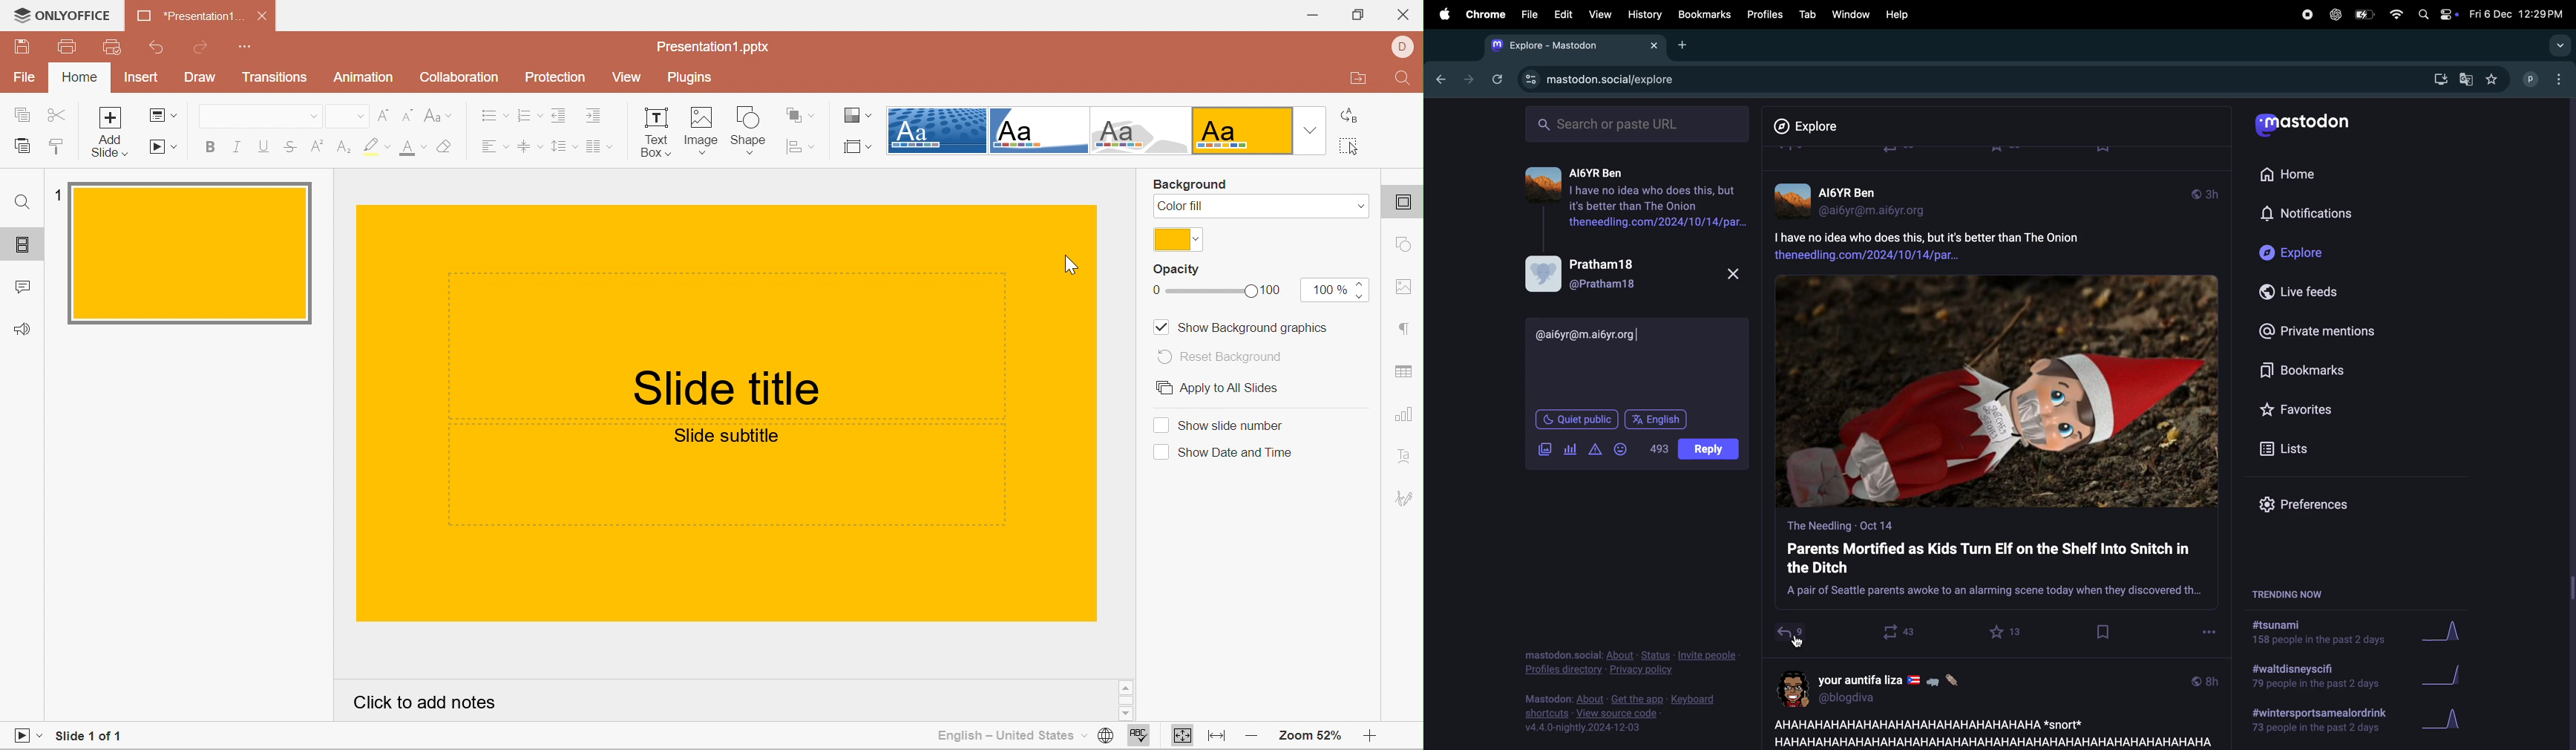  I want to click on Window, so click(1850, 14).